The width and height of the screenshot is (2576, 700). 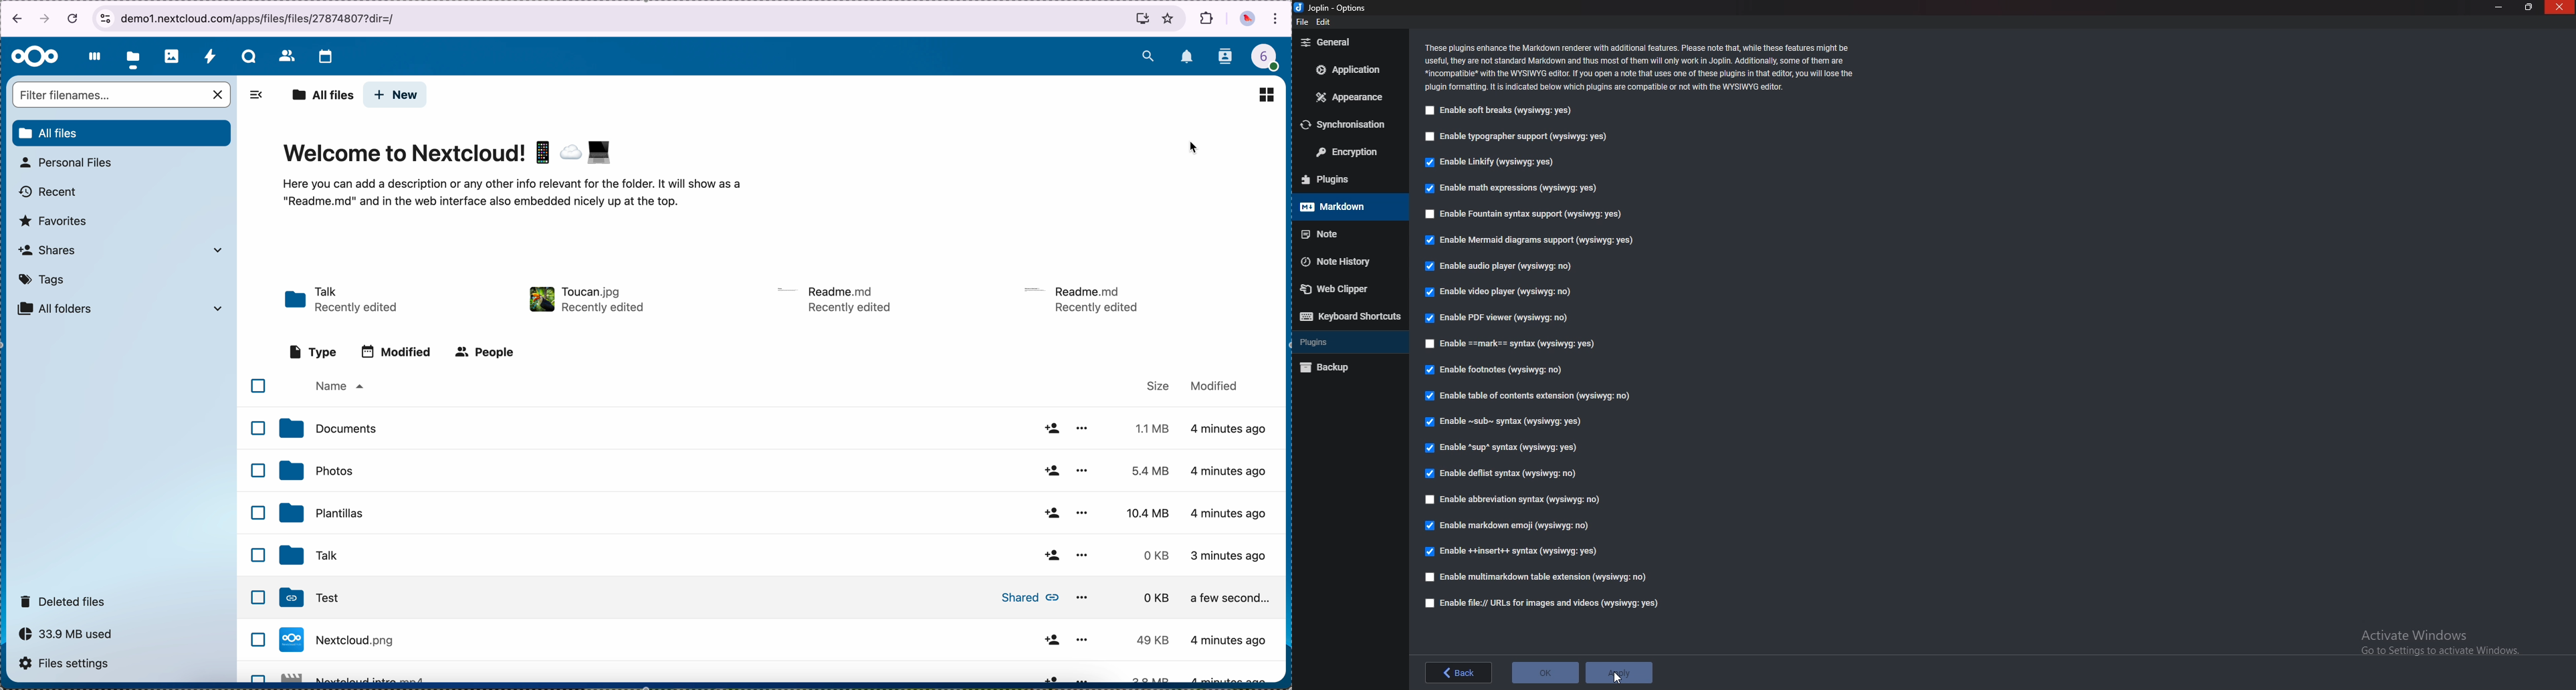 I want to click on 4 minutes ago, so click(x=1229, y=640).